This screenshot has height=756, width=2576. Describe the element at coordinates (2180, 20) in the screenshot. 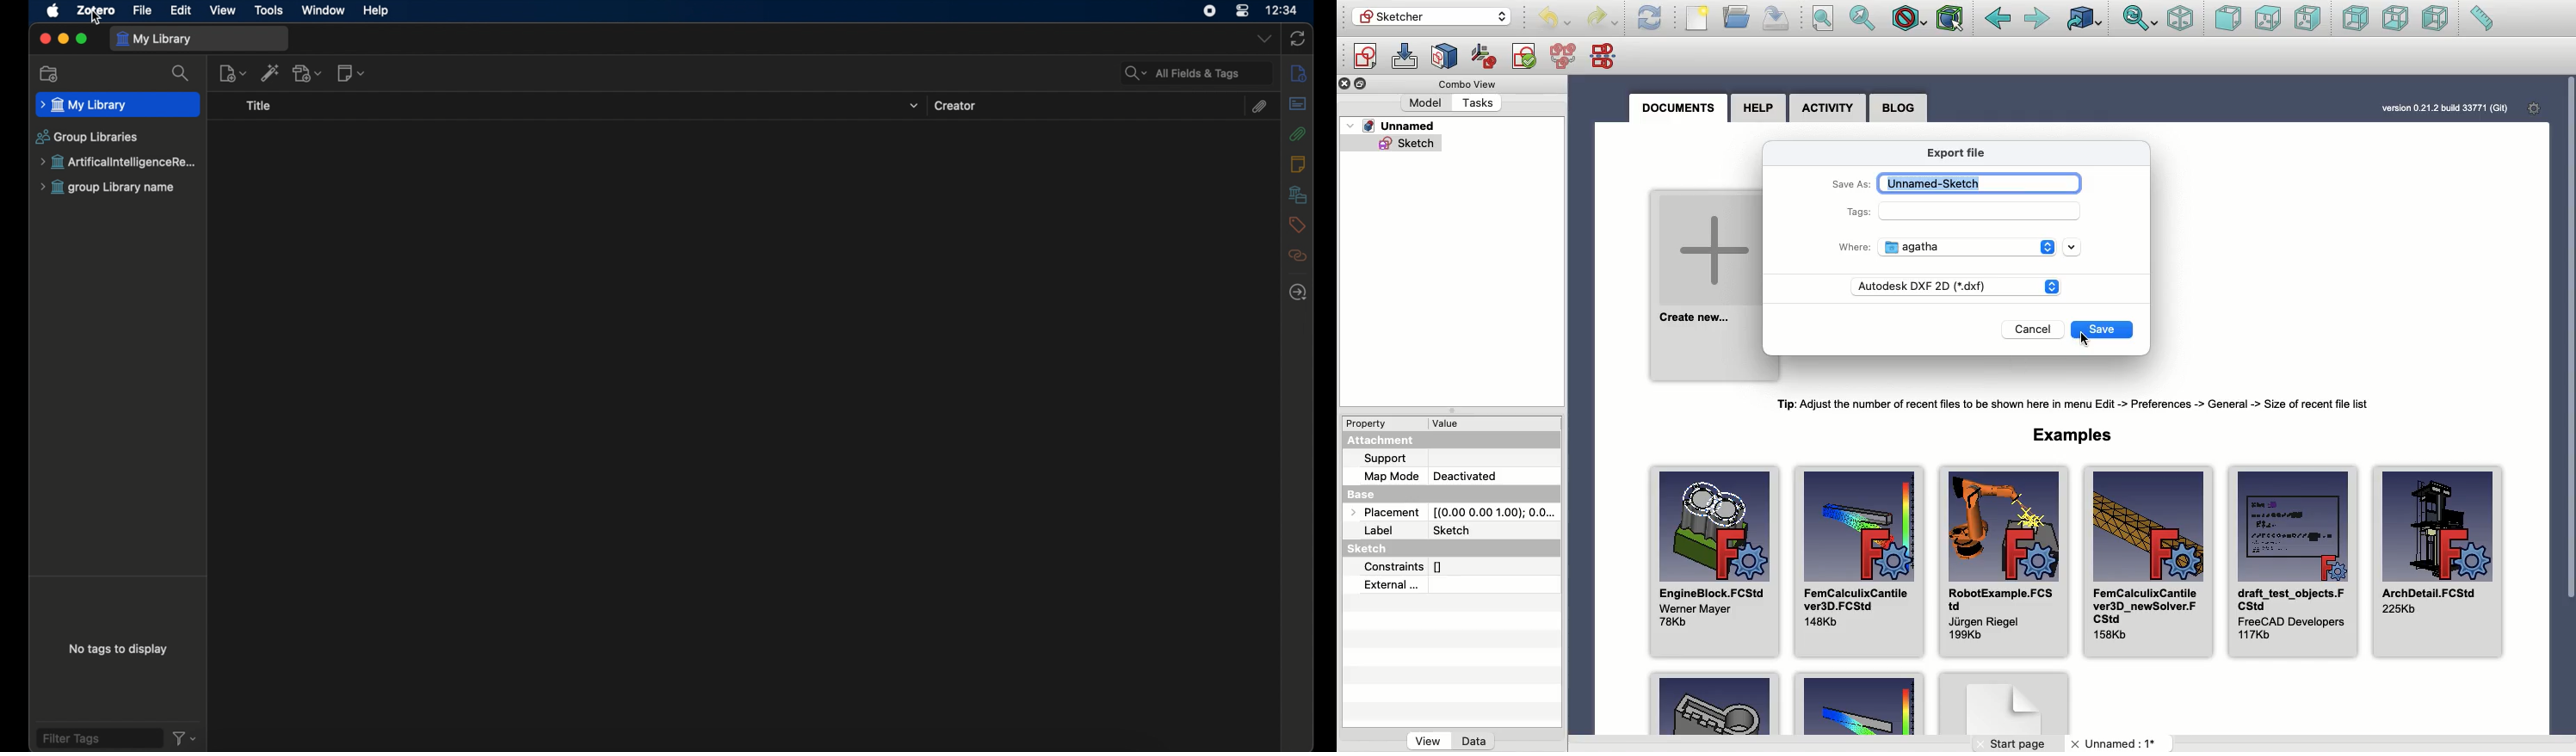

I see `Isometric` at that location.